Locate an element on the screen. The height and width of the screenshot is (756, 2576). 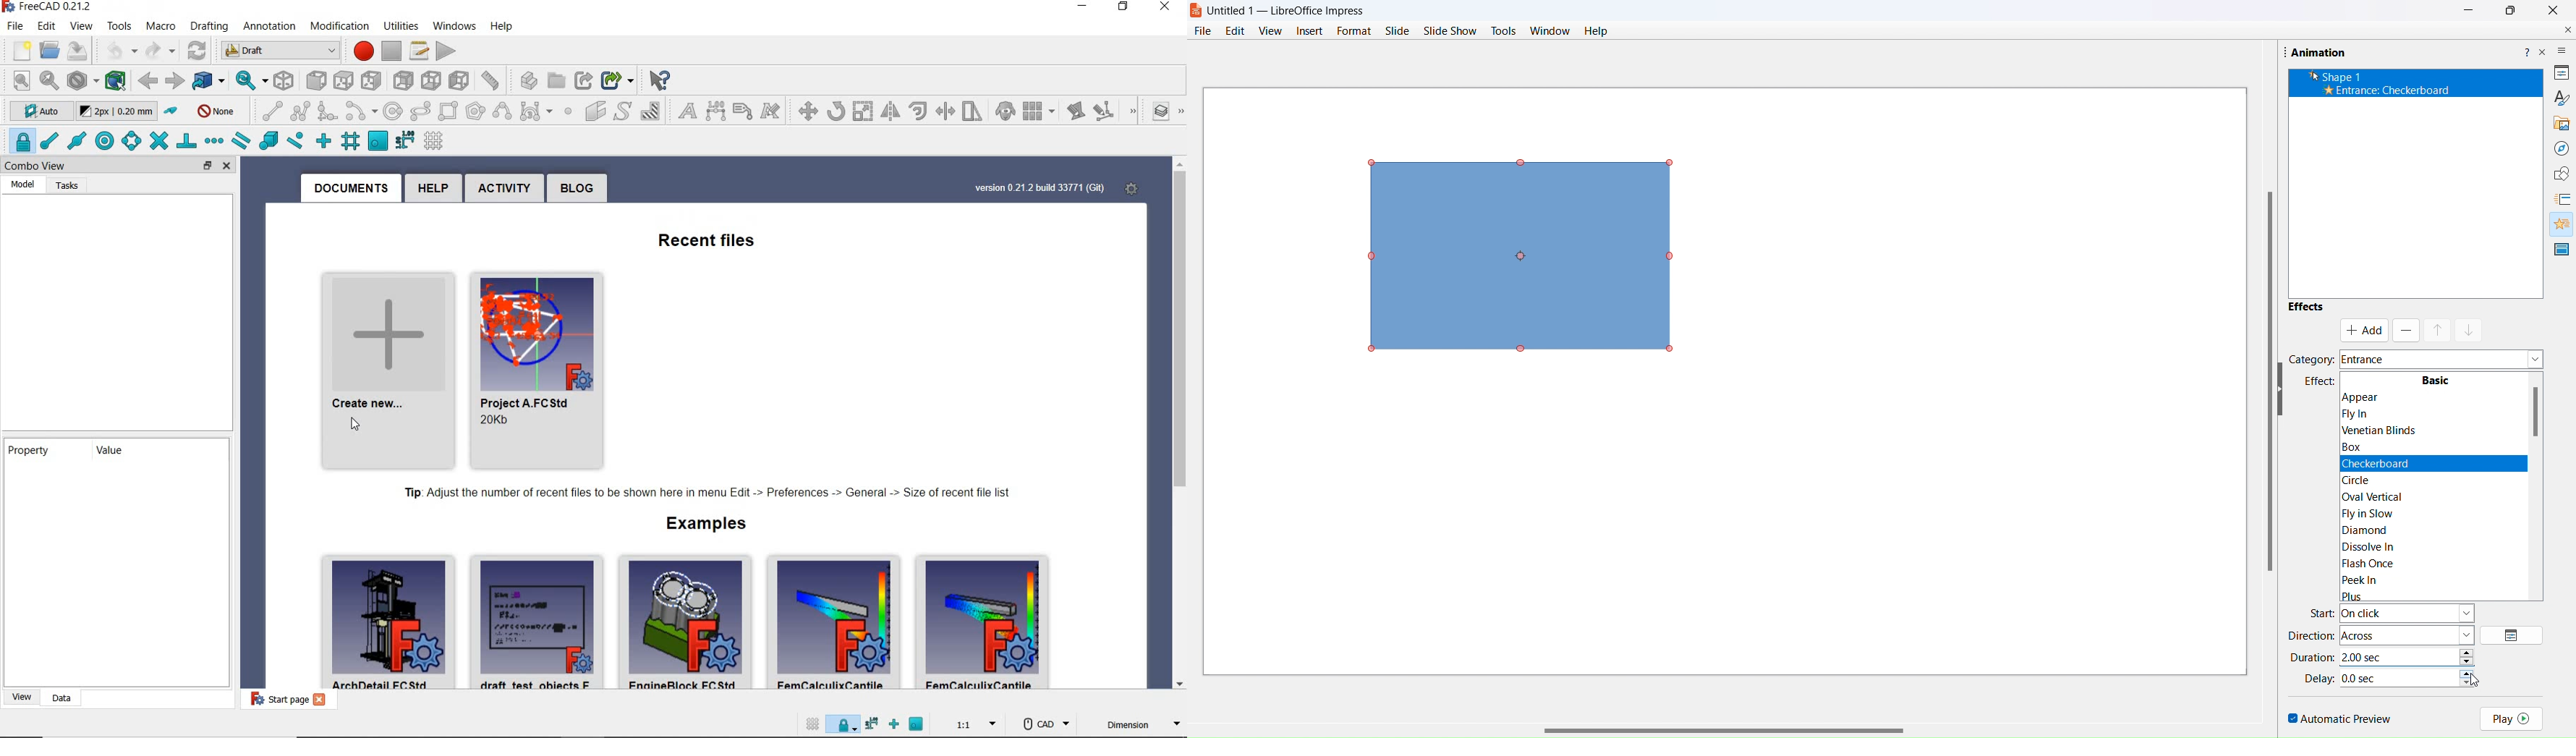
slide is located at coordinates (1396, 31).